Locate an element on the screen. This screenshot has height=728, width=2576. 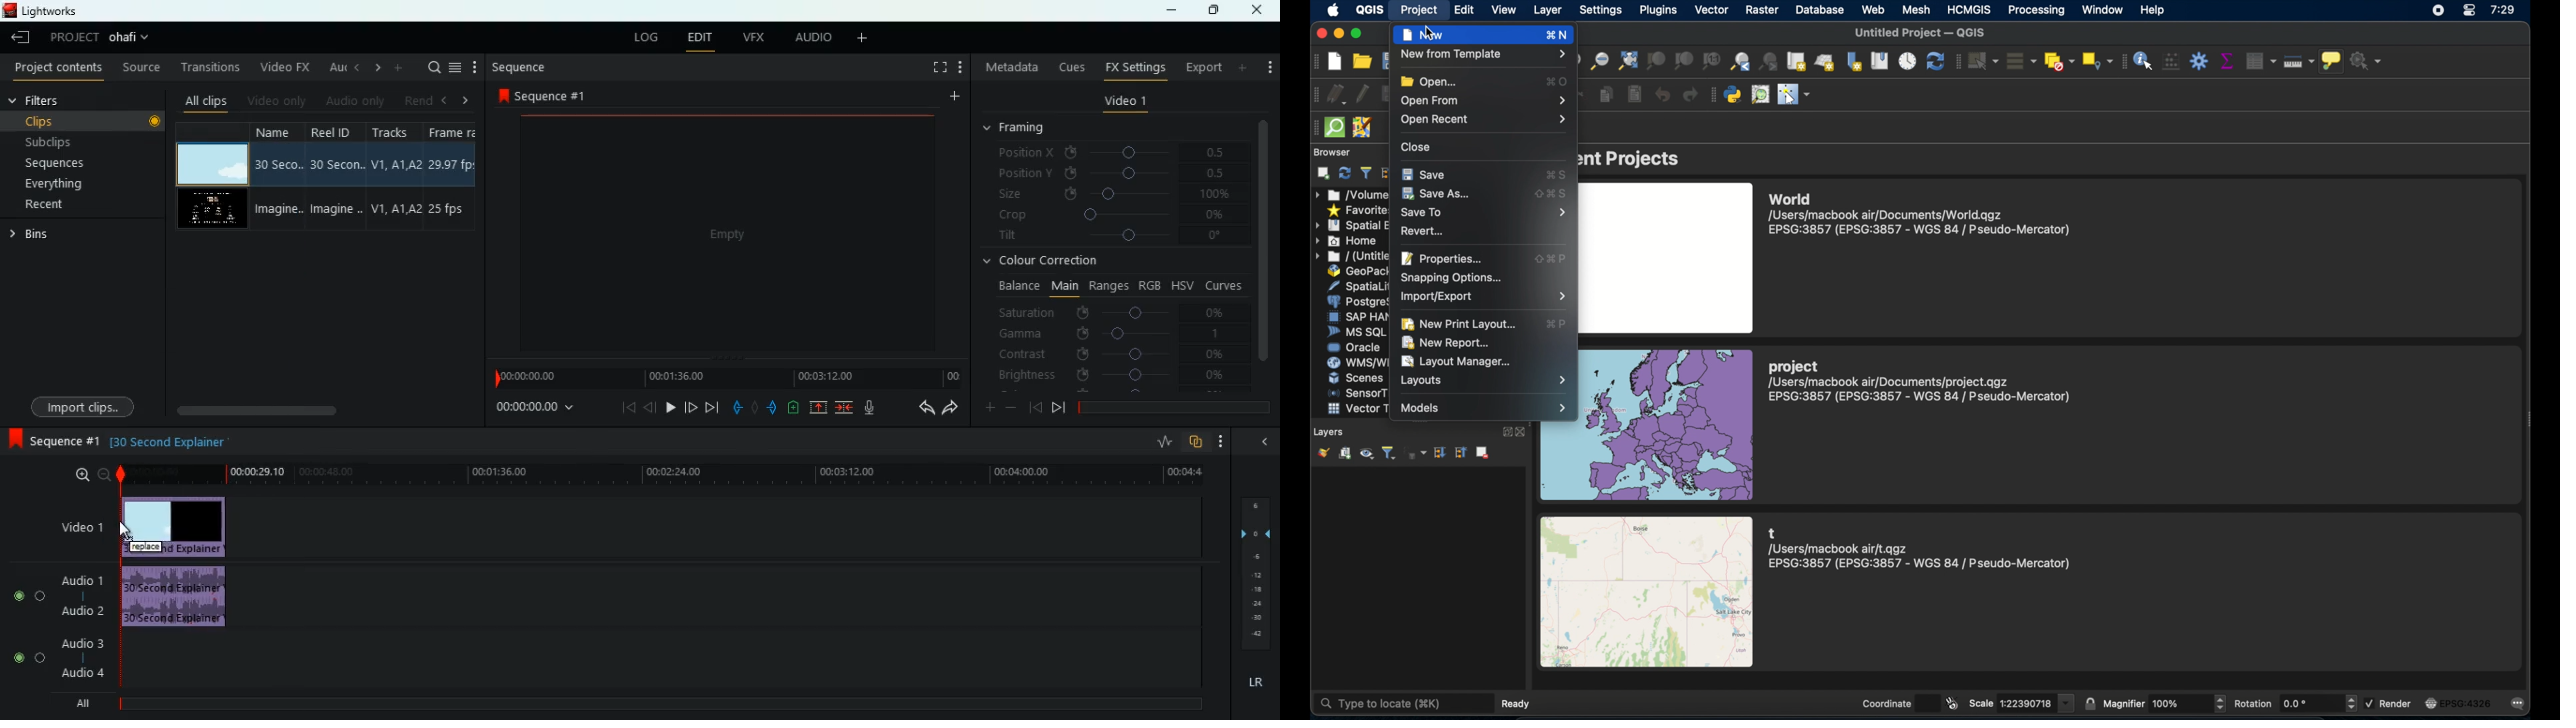
main is located at coordinates (1062, 287).